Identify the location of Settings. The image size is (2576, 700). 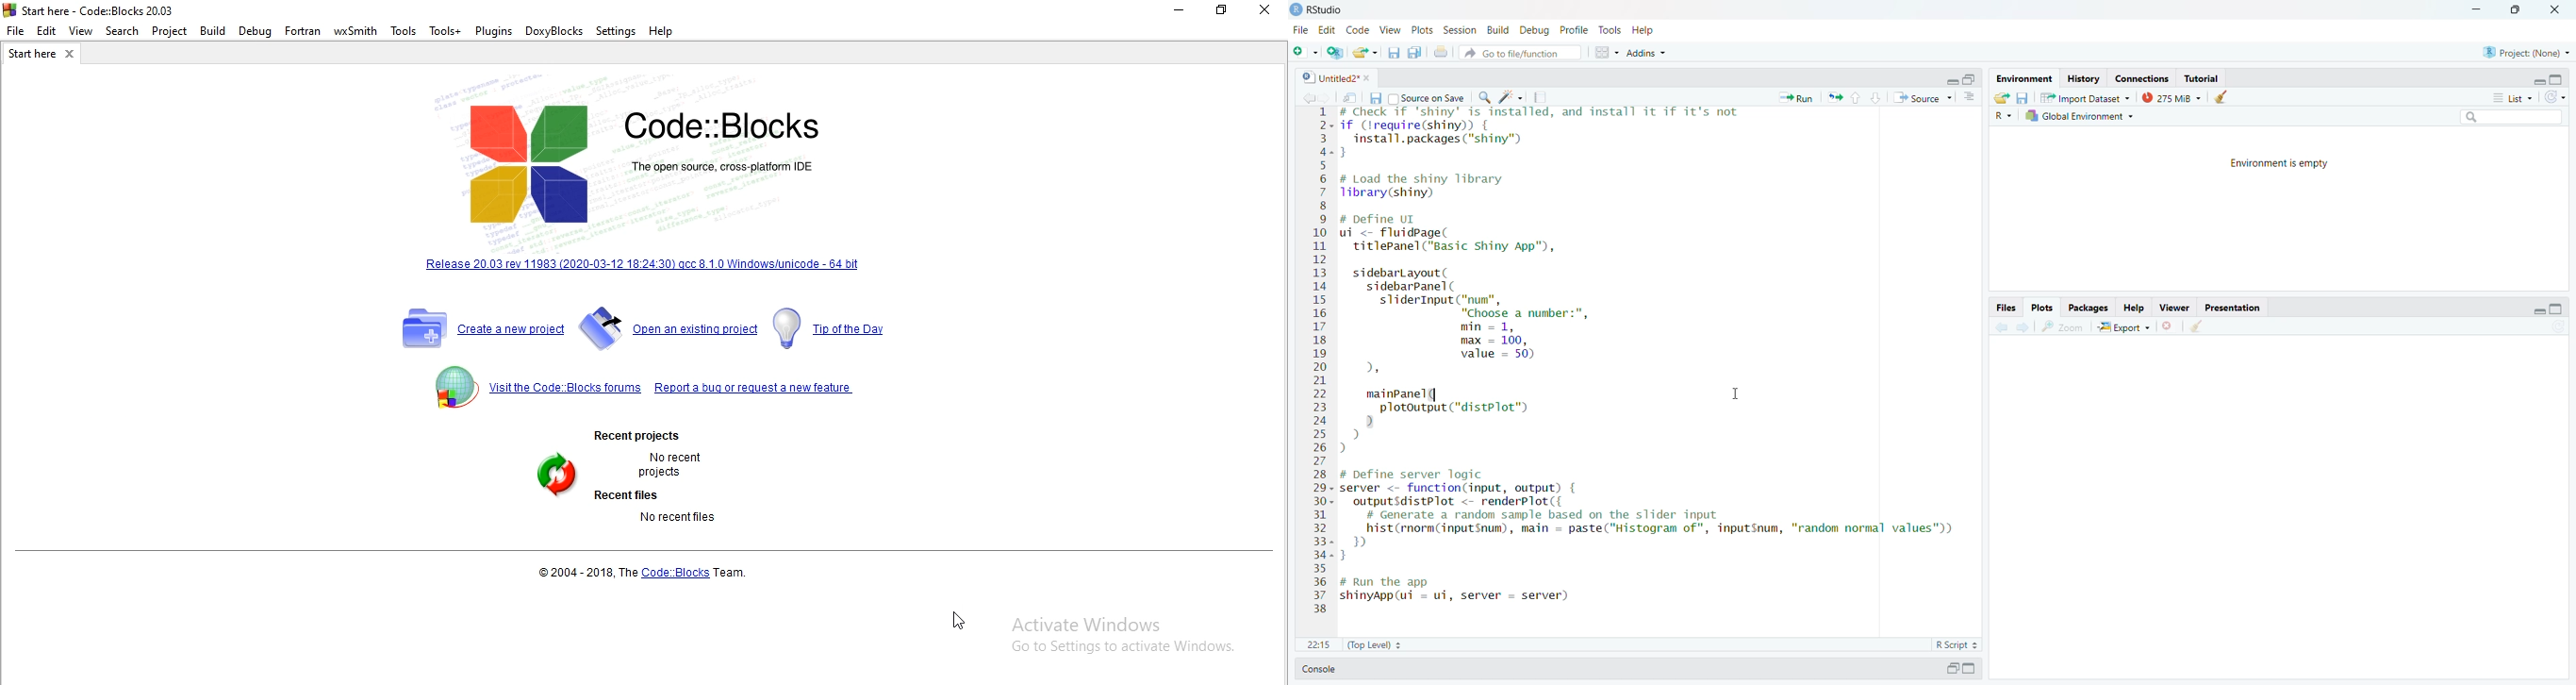
(616, 30).